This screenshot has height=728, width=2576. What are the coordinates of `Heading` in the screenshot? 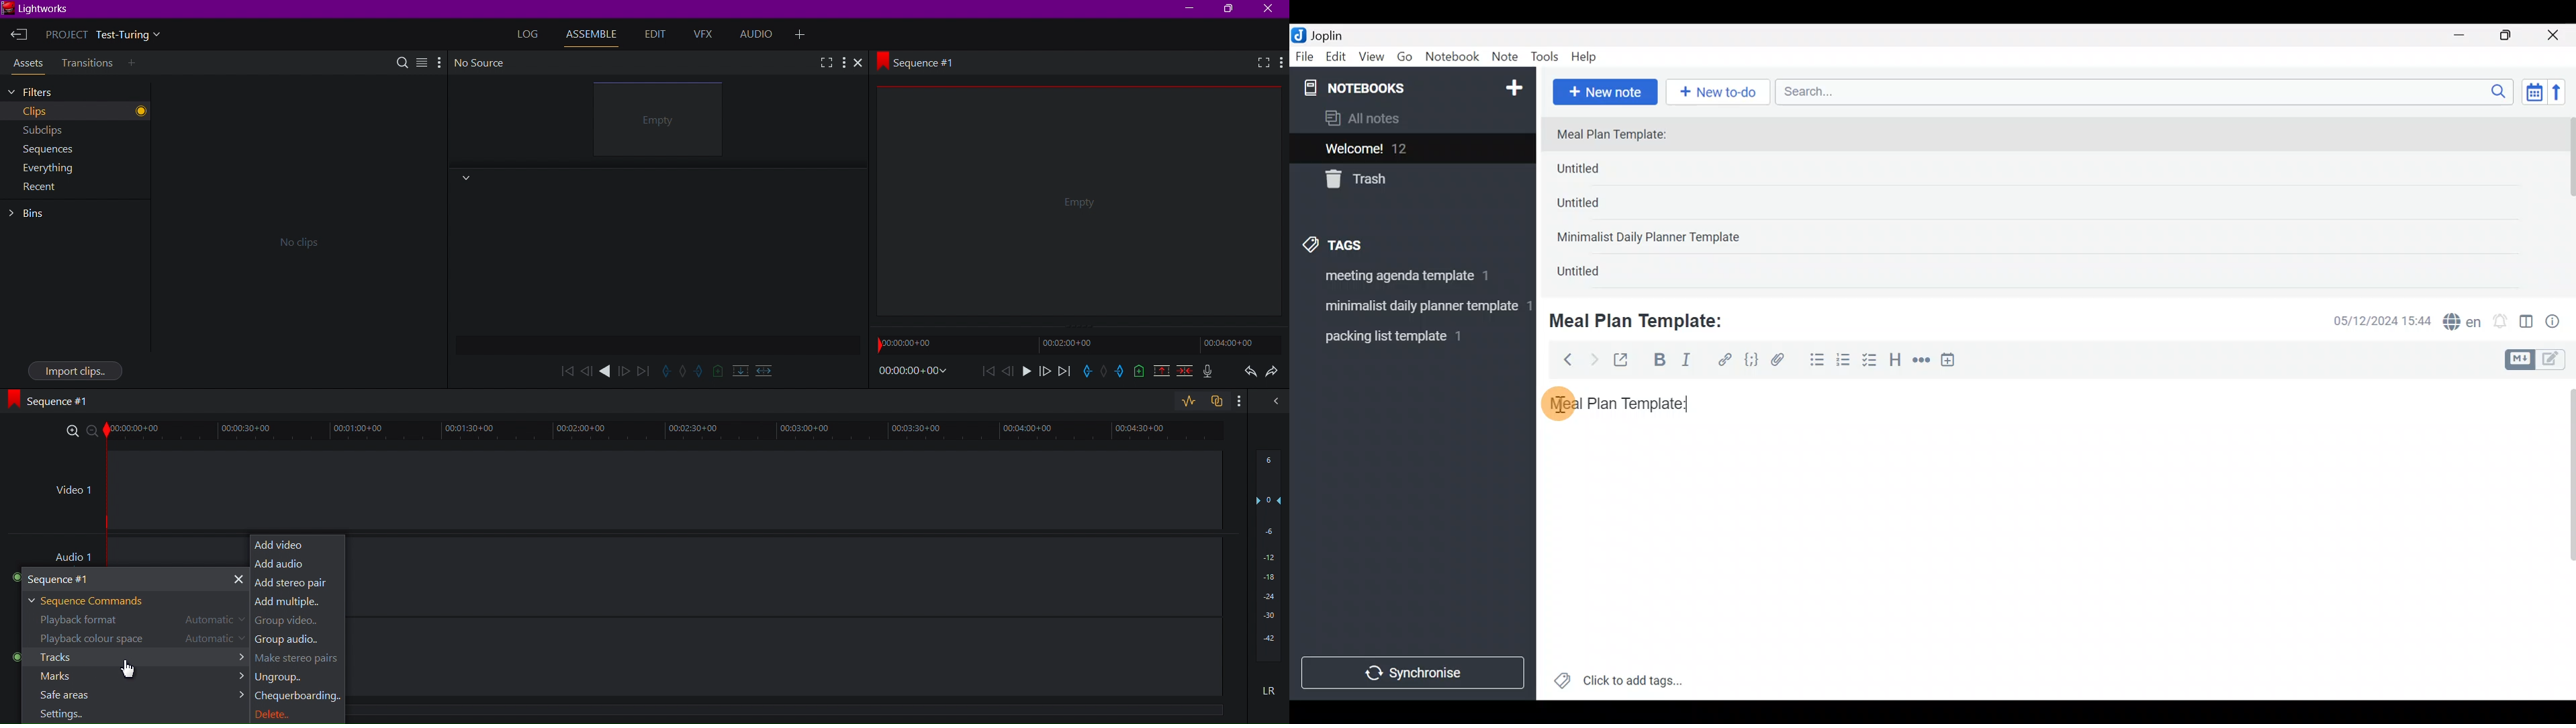 It's located at (1896, 362).